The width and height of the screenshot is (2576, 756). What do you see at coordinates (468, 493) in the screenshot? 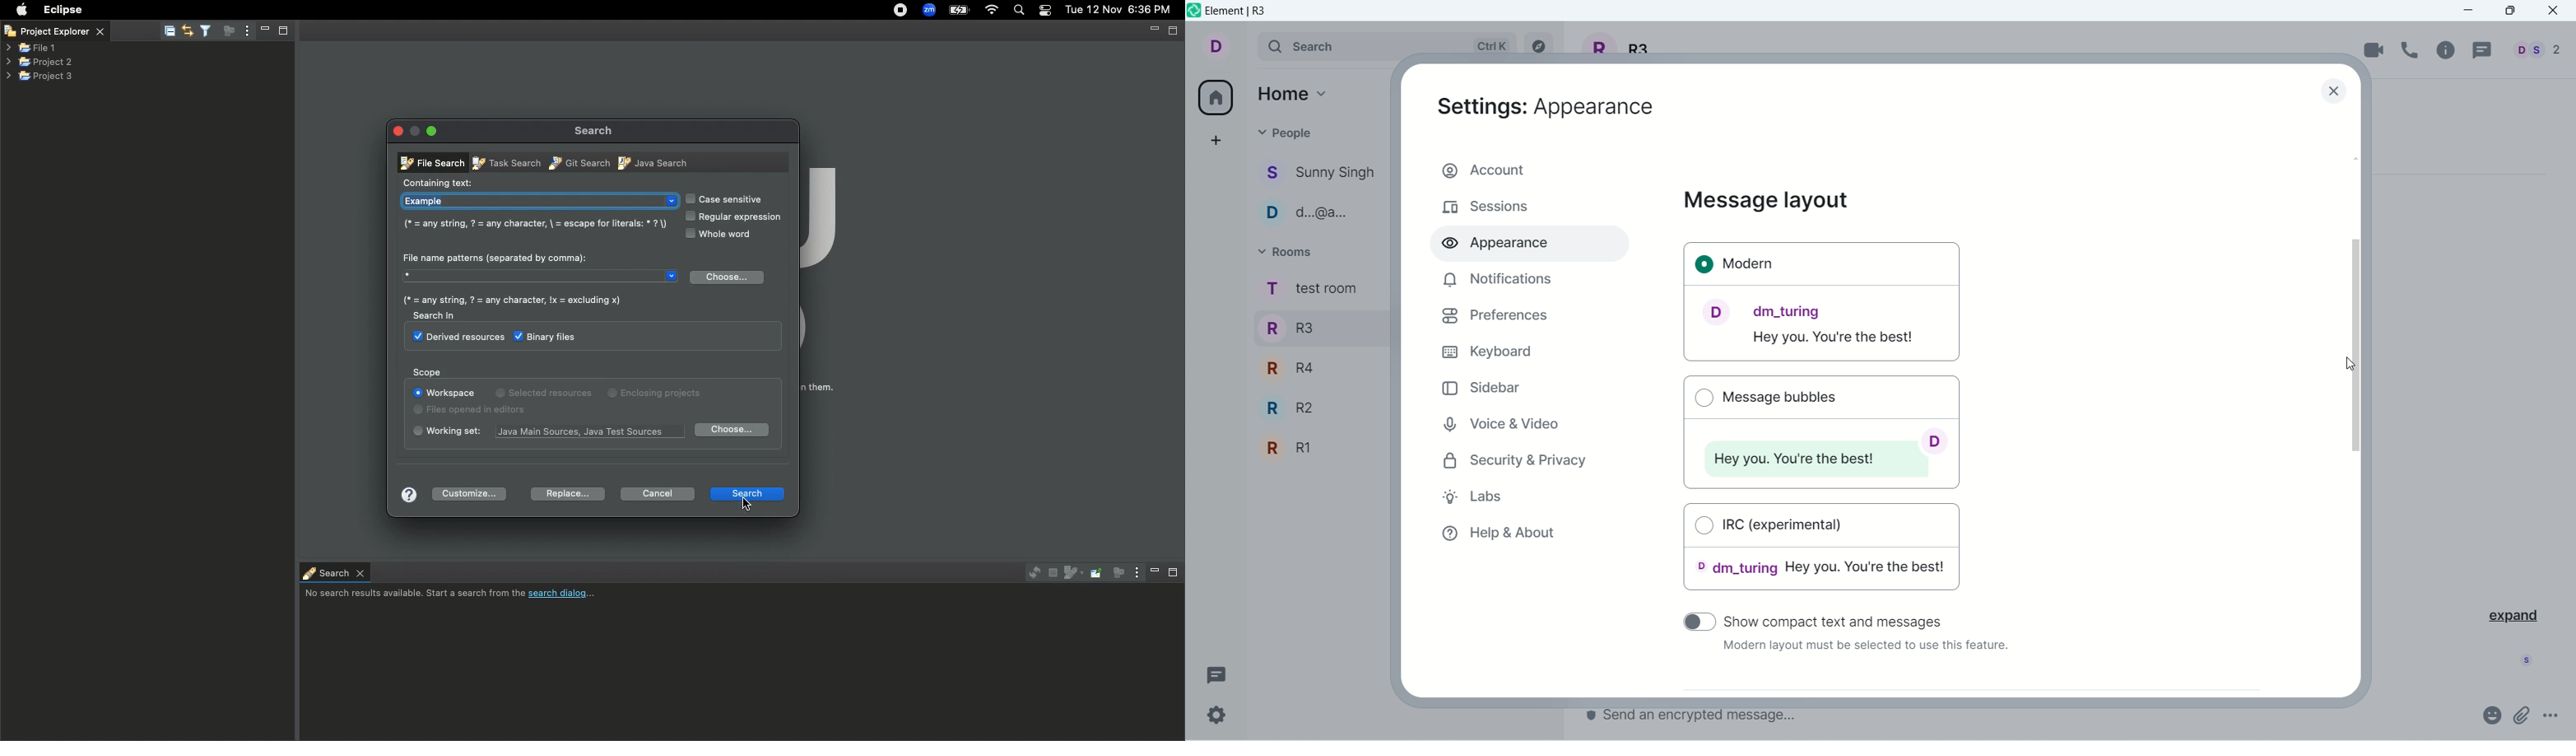
I see `Customize` at bounding box center [468, 493].